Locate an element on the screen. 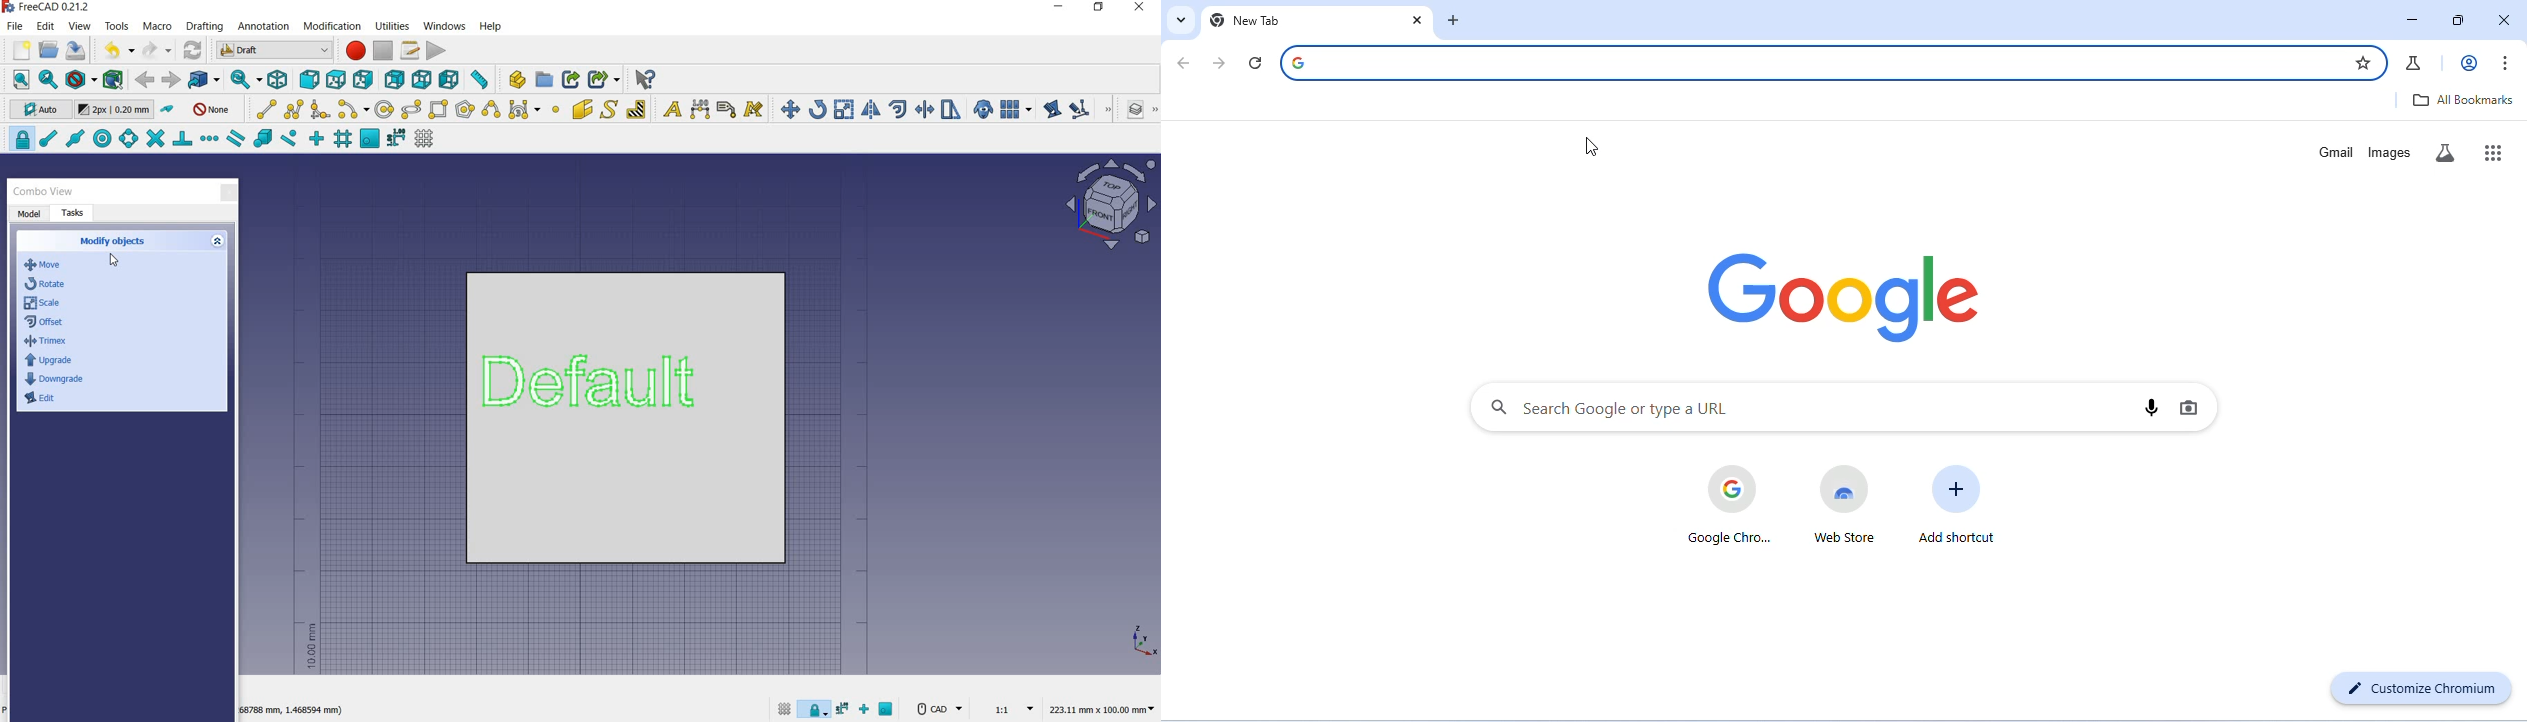 This screenshot has width=2548, height=728. image search is located at coordinates (2190, 407).